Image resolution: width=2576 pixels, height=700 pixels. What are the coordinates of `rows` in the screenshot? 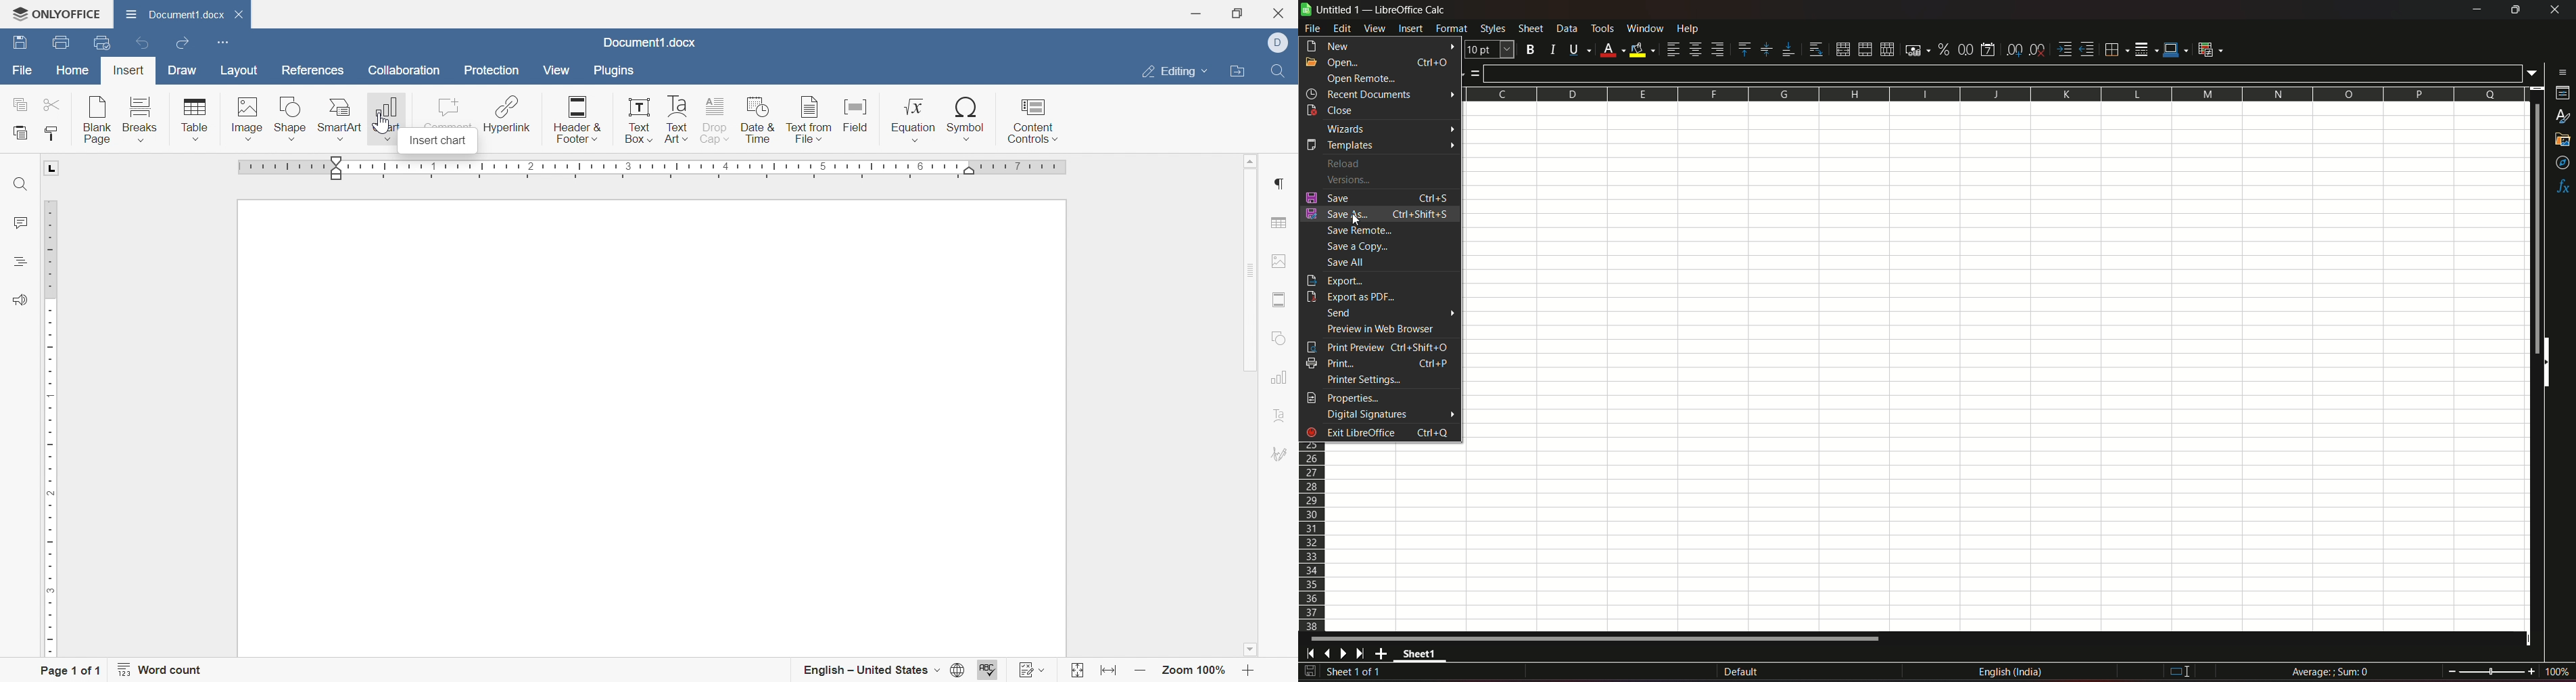 It's located at (1311, 537).